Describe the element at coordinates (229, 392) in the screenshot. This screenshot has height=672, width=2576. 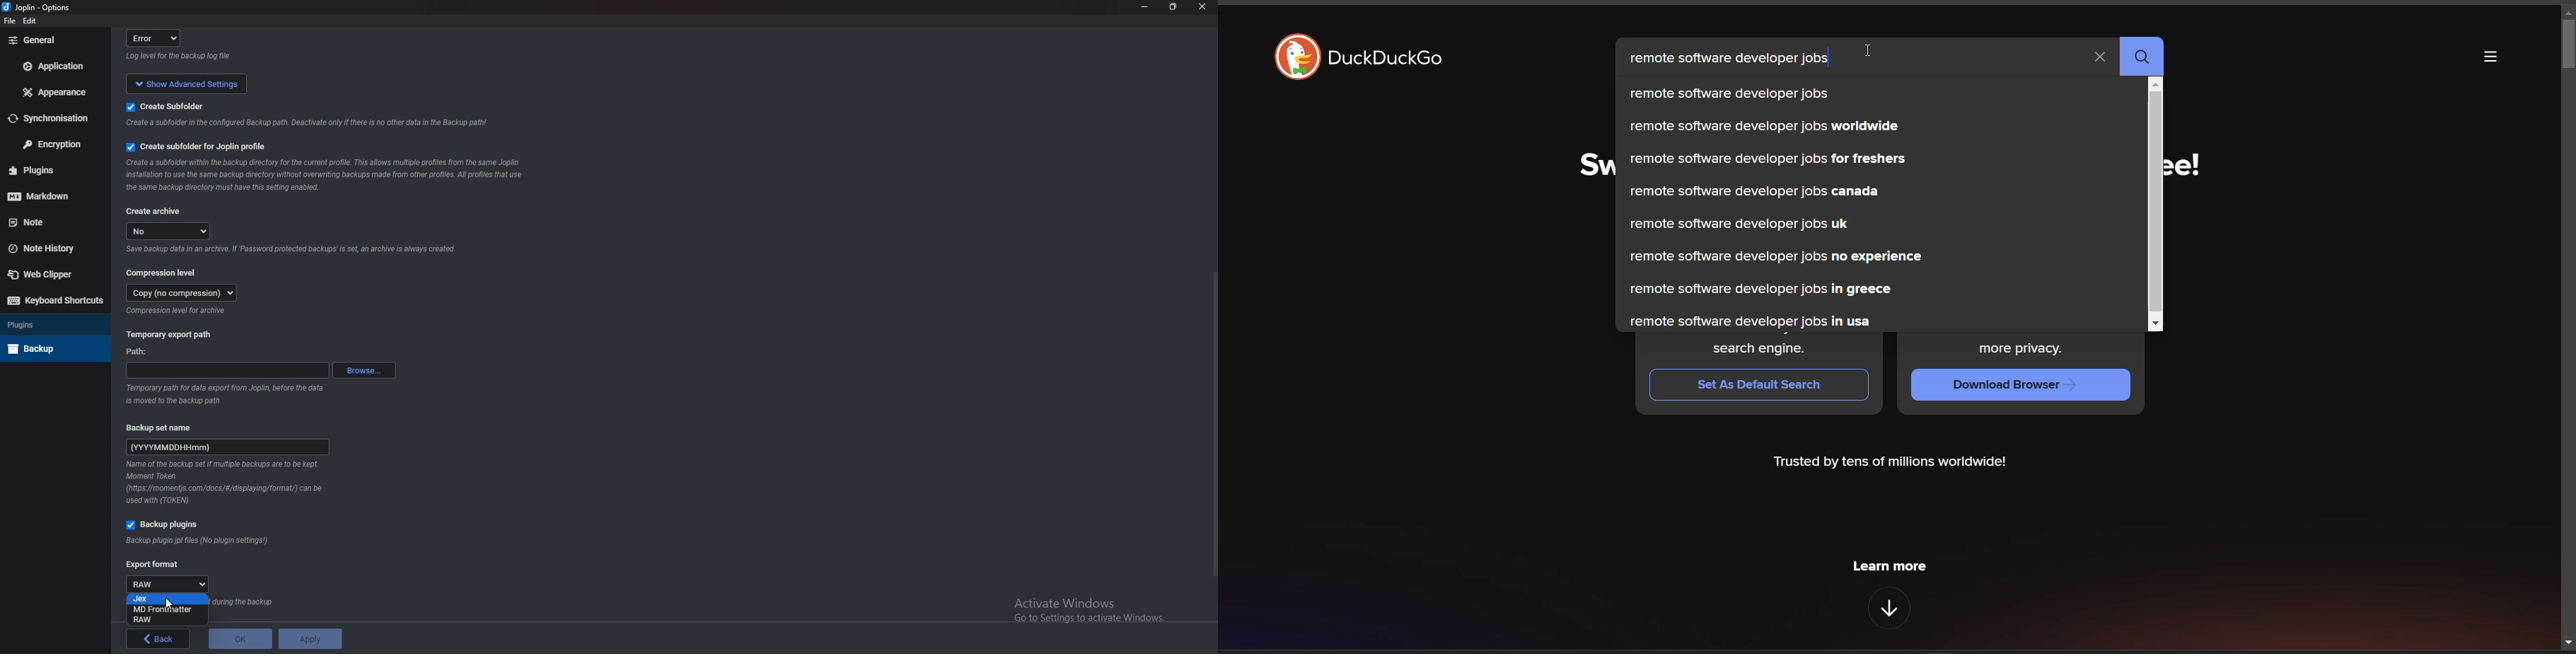
I see `info` at that location.